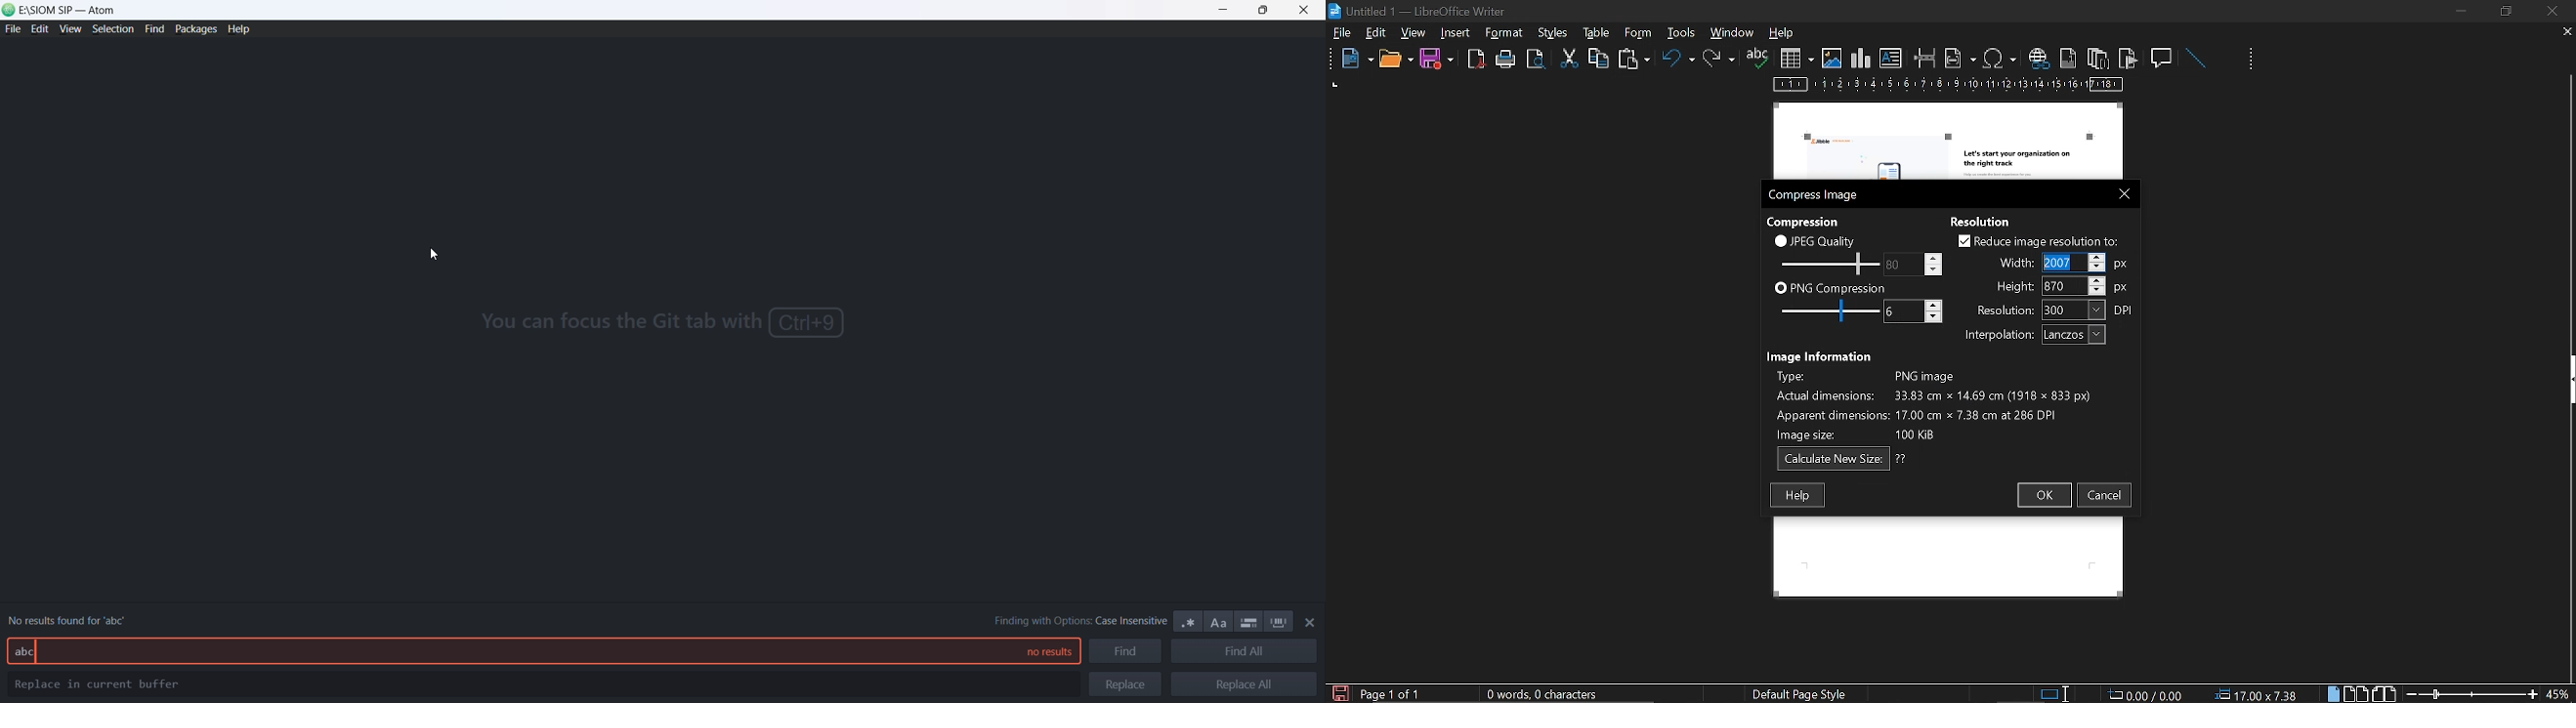  What do you see at coordinates (2129, 59) in the screenshot?
I see `insert bookmark` at bounding box center [2129, 59].